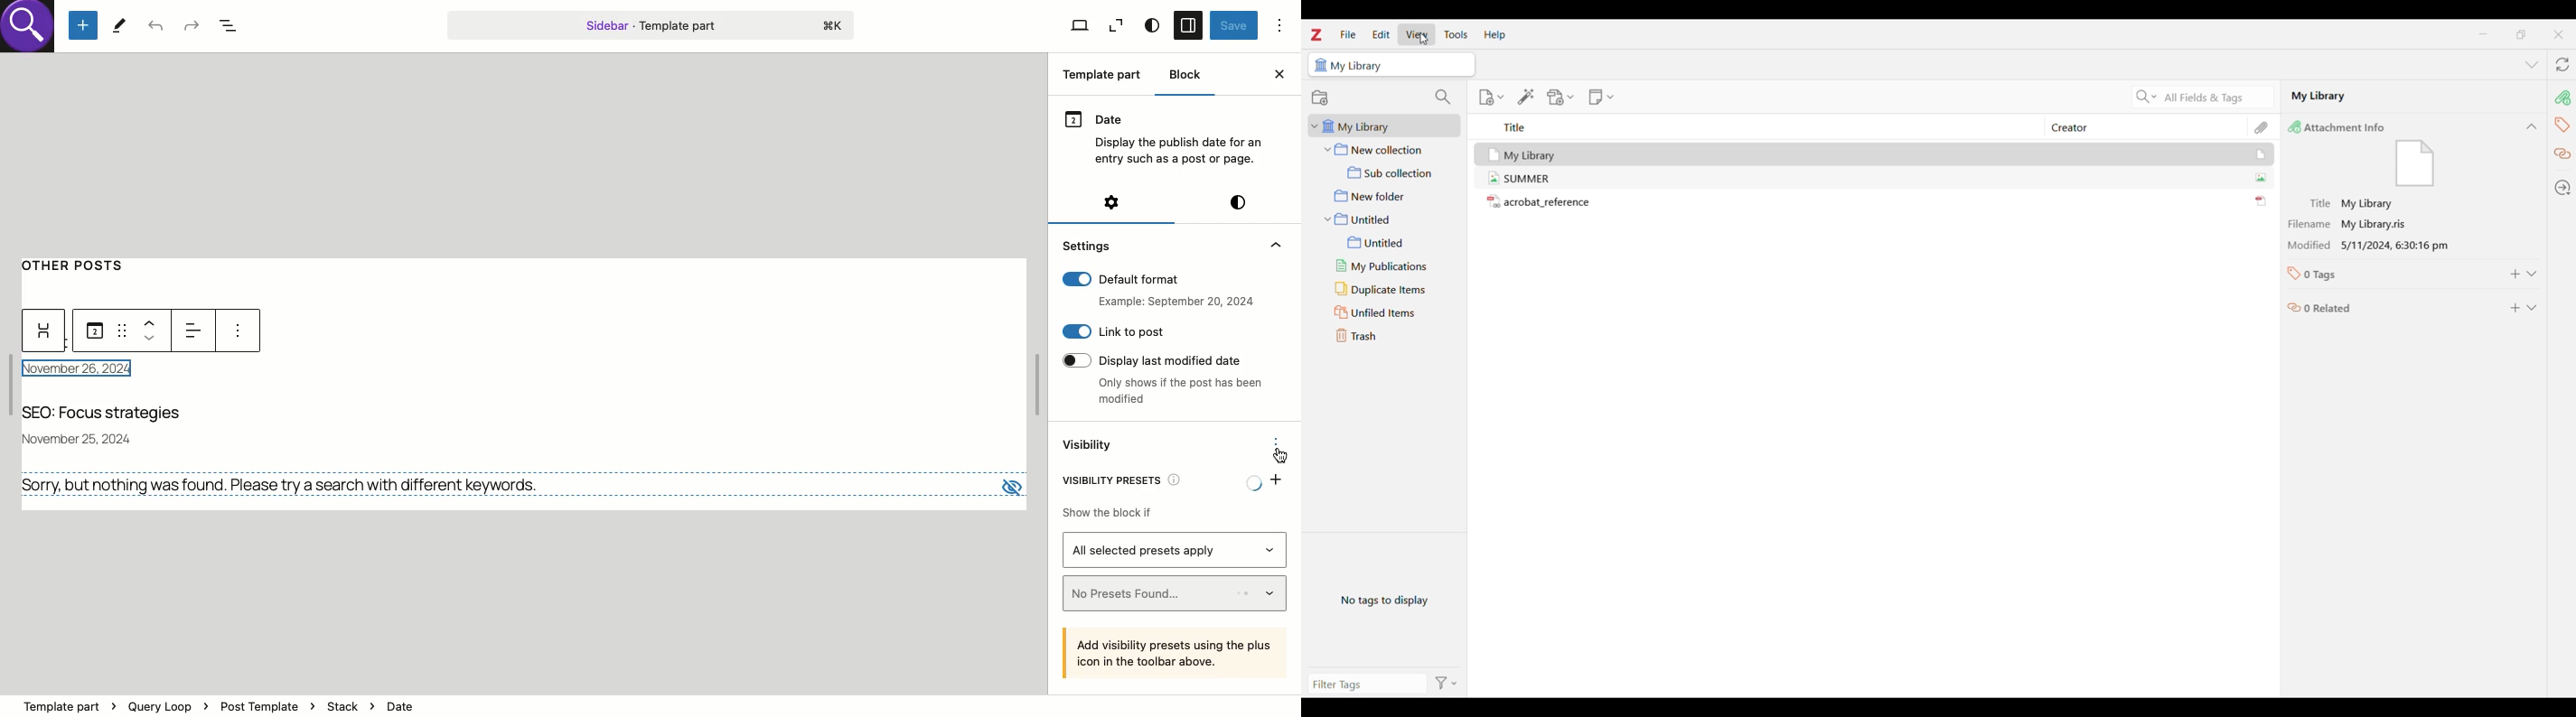 The image size is (2576, 728). Describe the element at coordinates (1157, 279) in the screenshot. I see `Default format` at that location.